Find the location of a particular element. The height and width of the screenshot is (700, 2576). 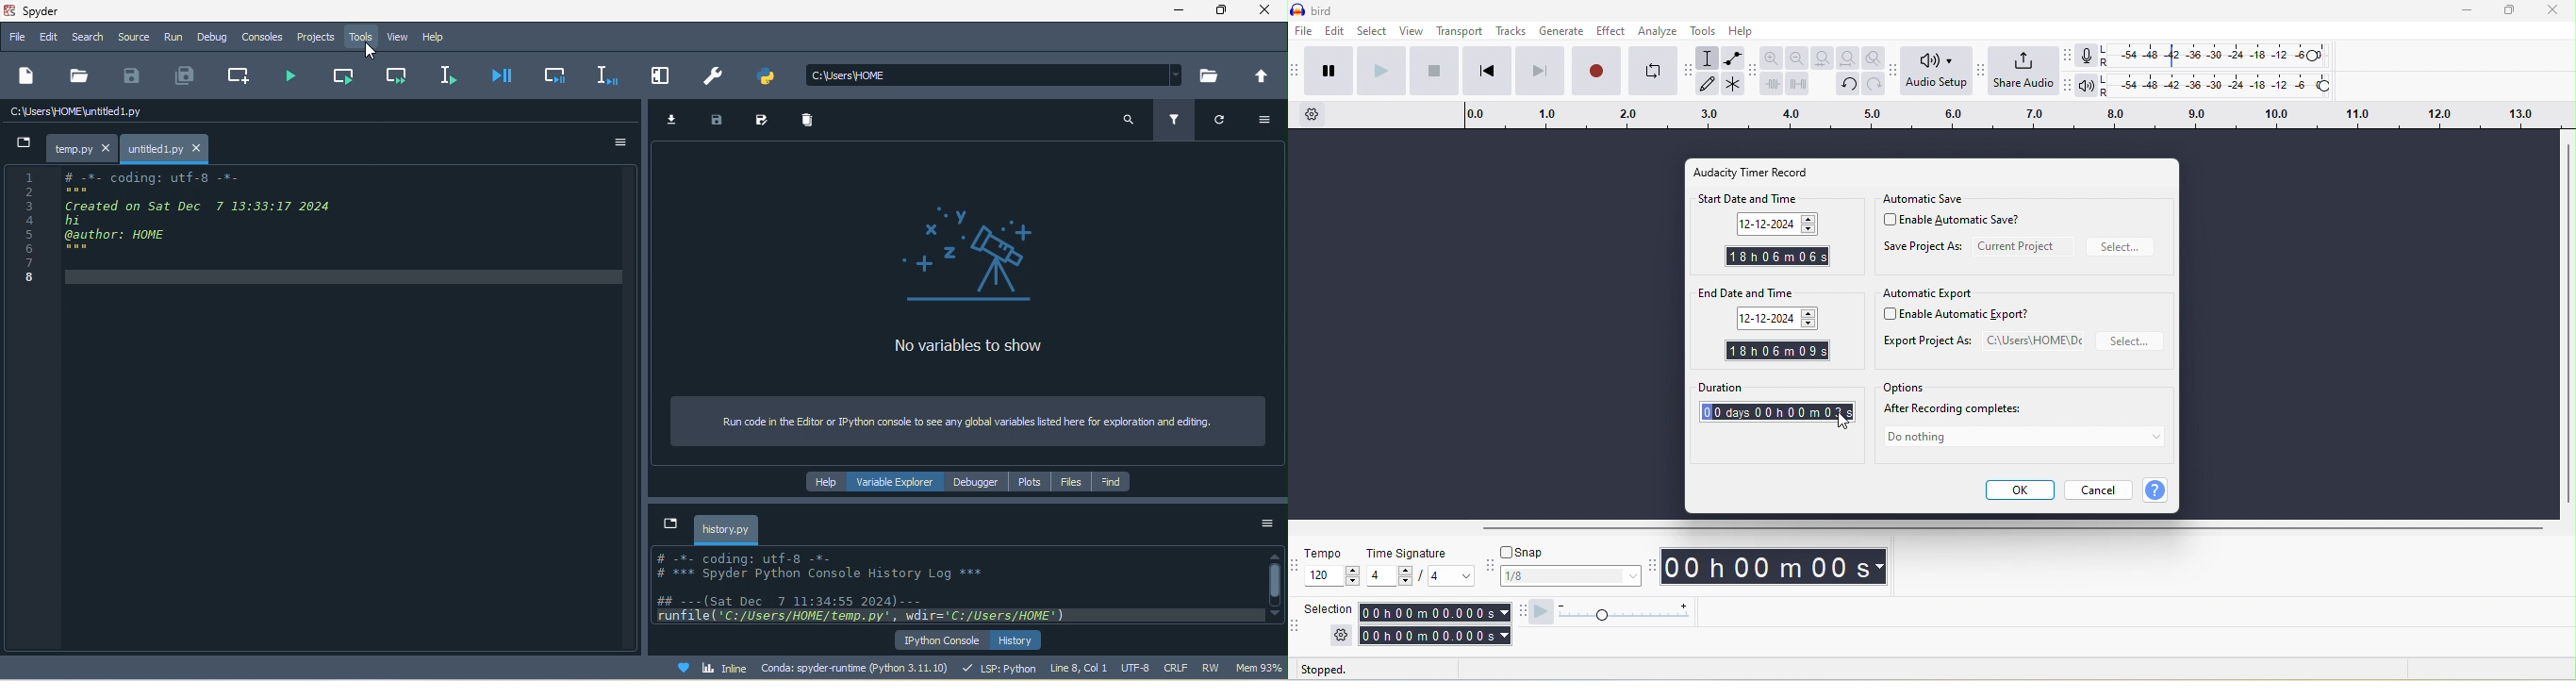

selection tool is located at coordinates (1709, 59).